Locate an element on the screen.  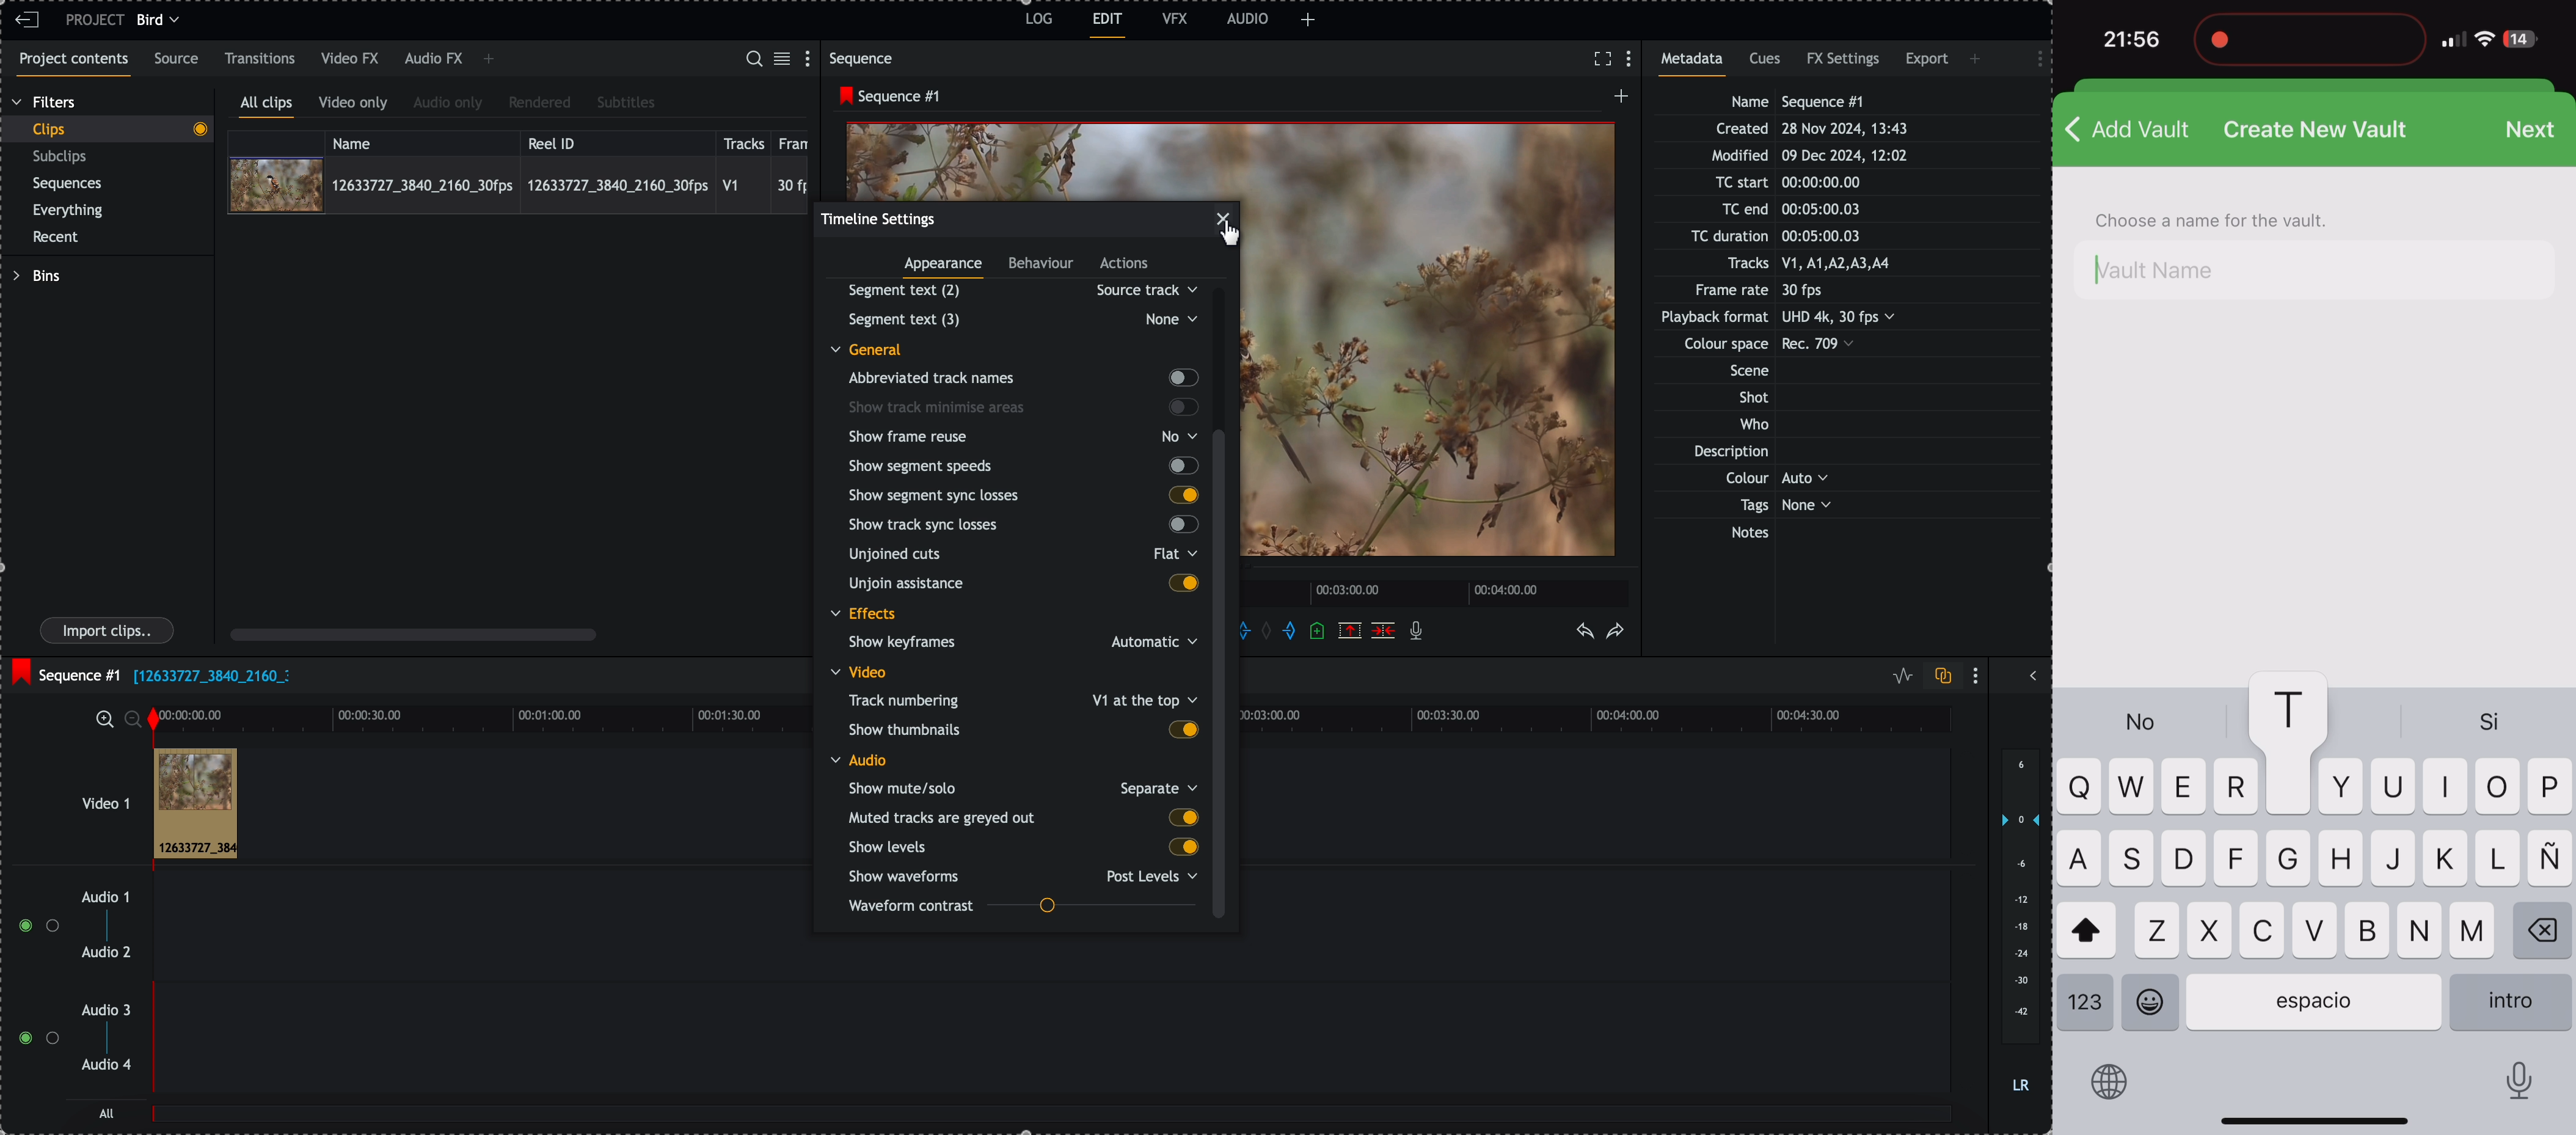
transitions is located at coordinates (260, 59).